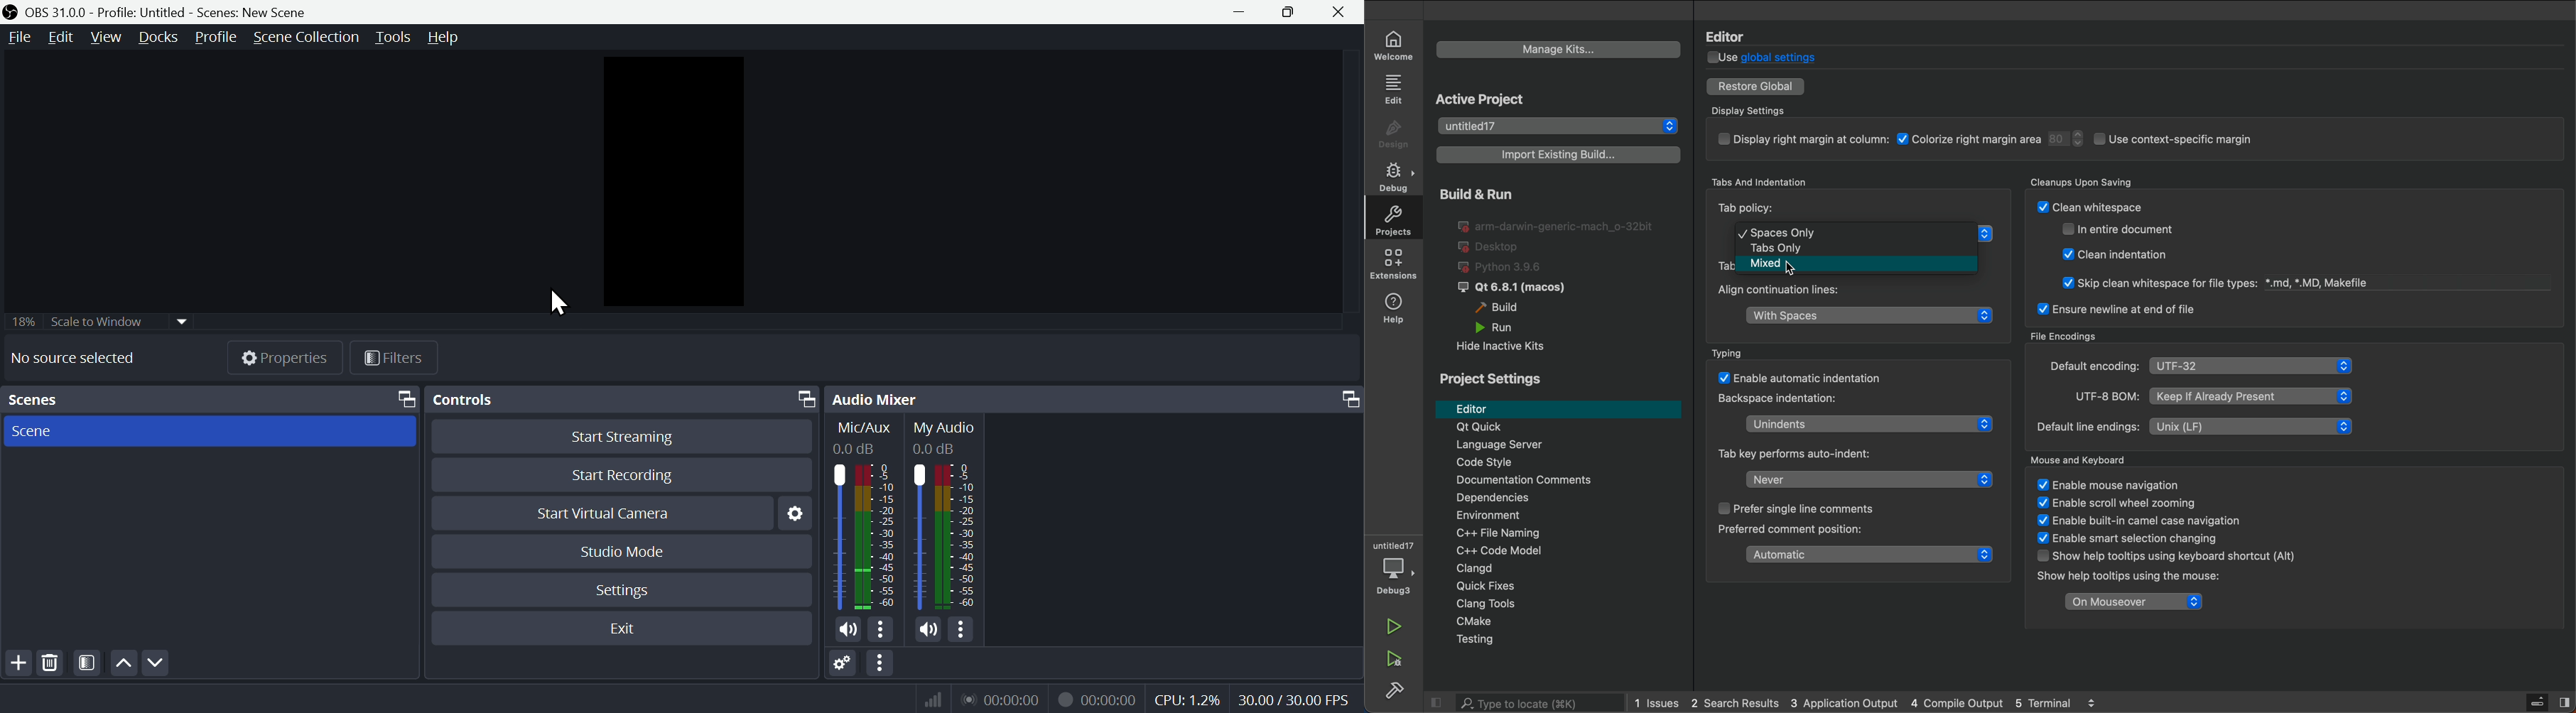 This screenshot has height=728, width=2576. I want to click on Clang tools, so click(1566, 605).